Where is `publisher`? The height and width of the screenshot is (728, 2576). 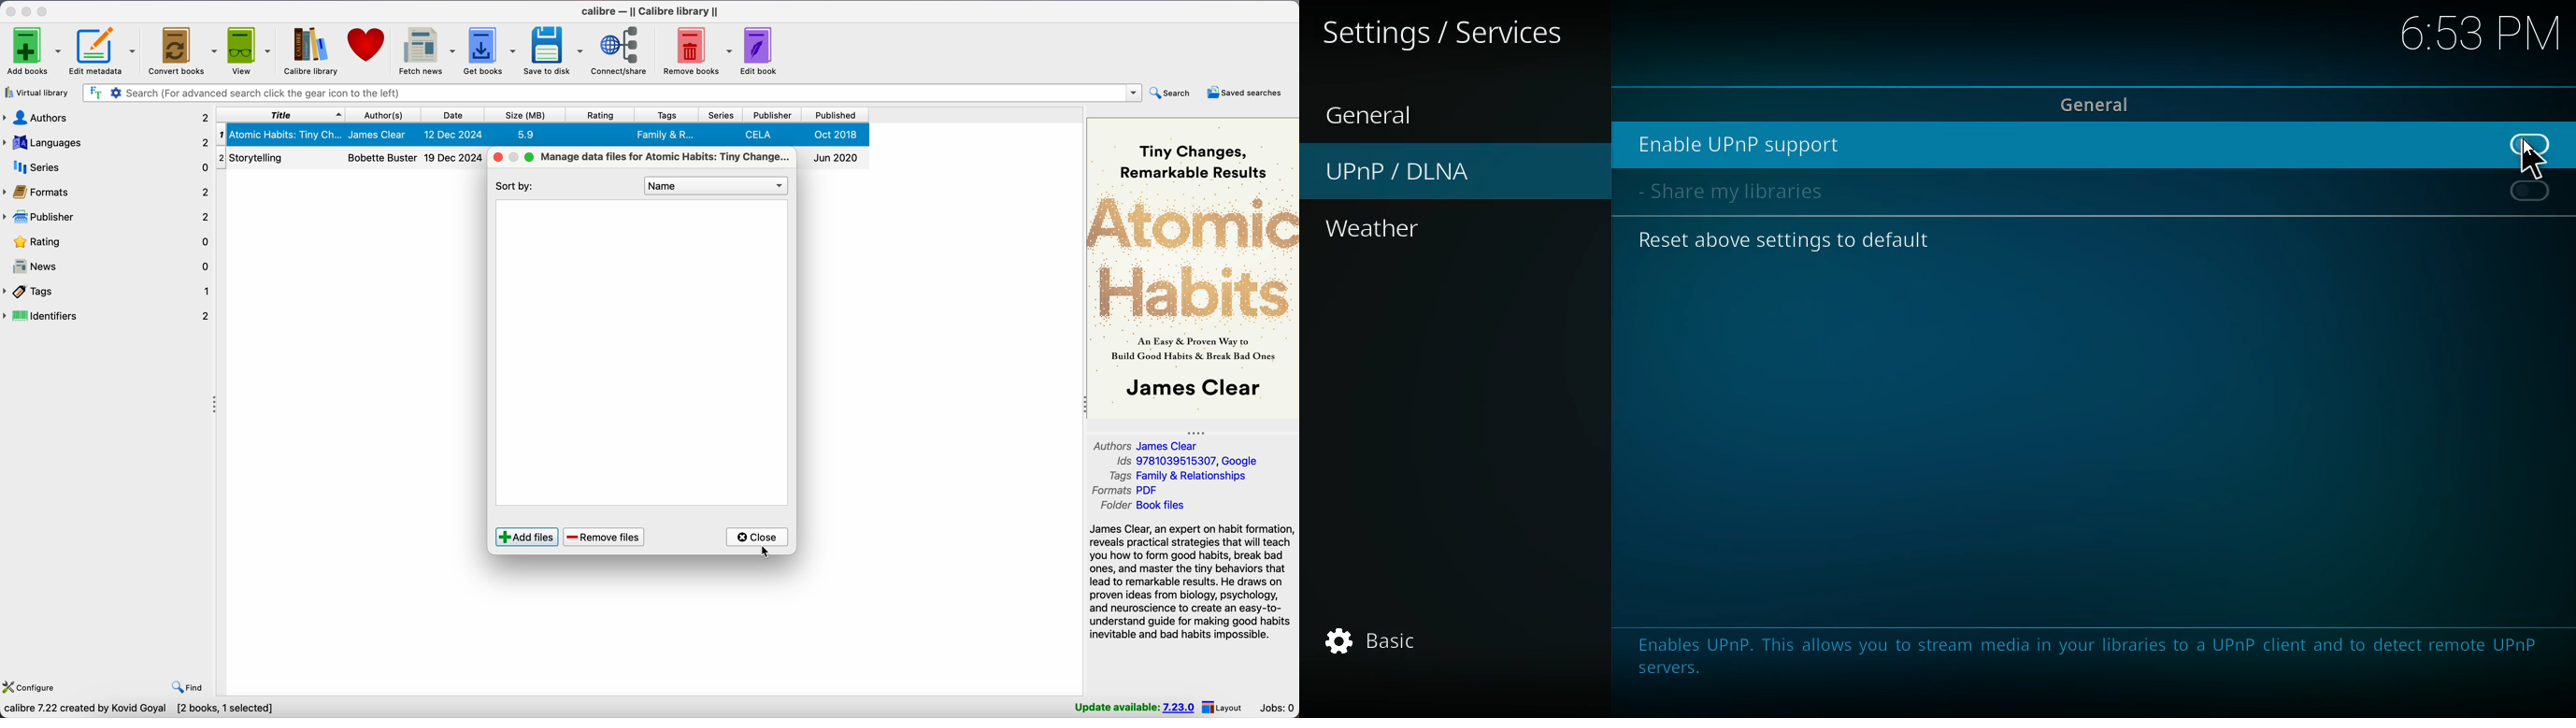 publisher is located at coordinates (774, 115).